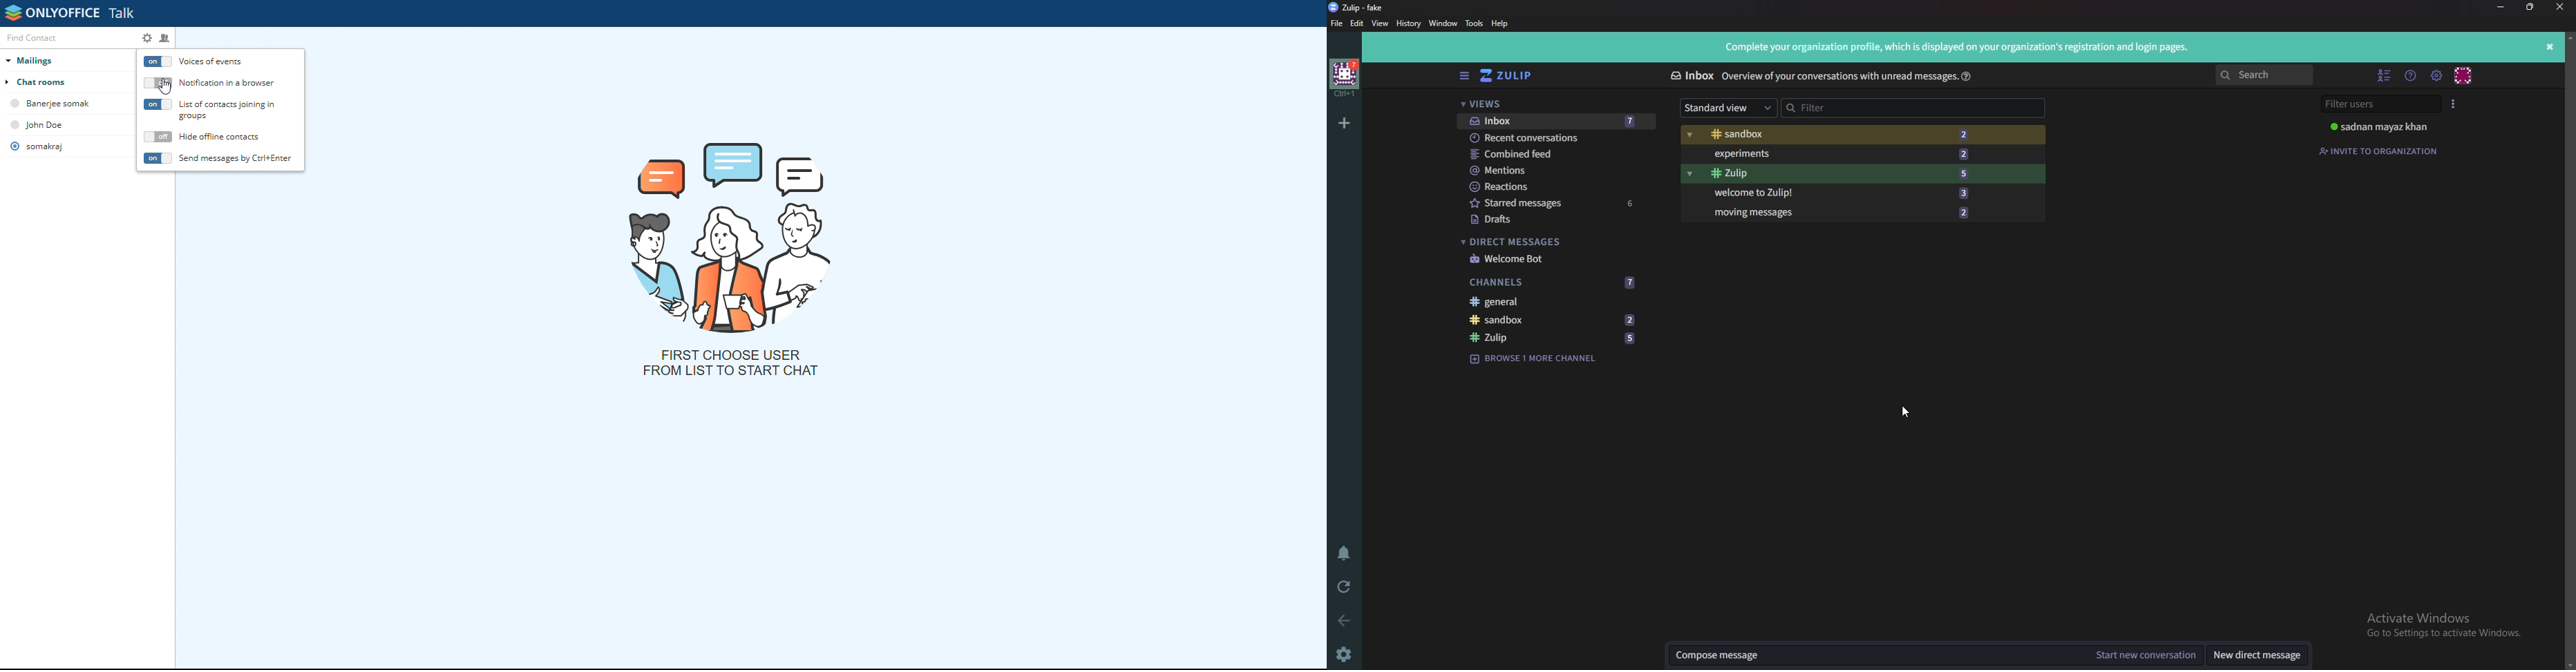 The image size is (2576, 672). What do you see at coordinates (1551, 154) in the screenshot?
I see `Combined feed` at bounding box center [1551, 154].